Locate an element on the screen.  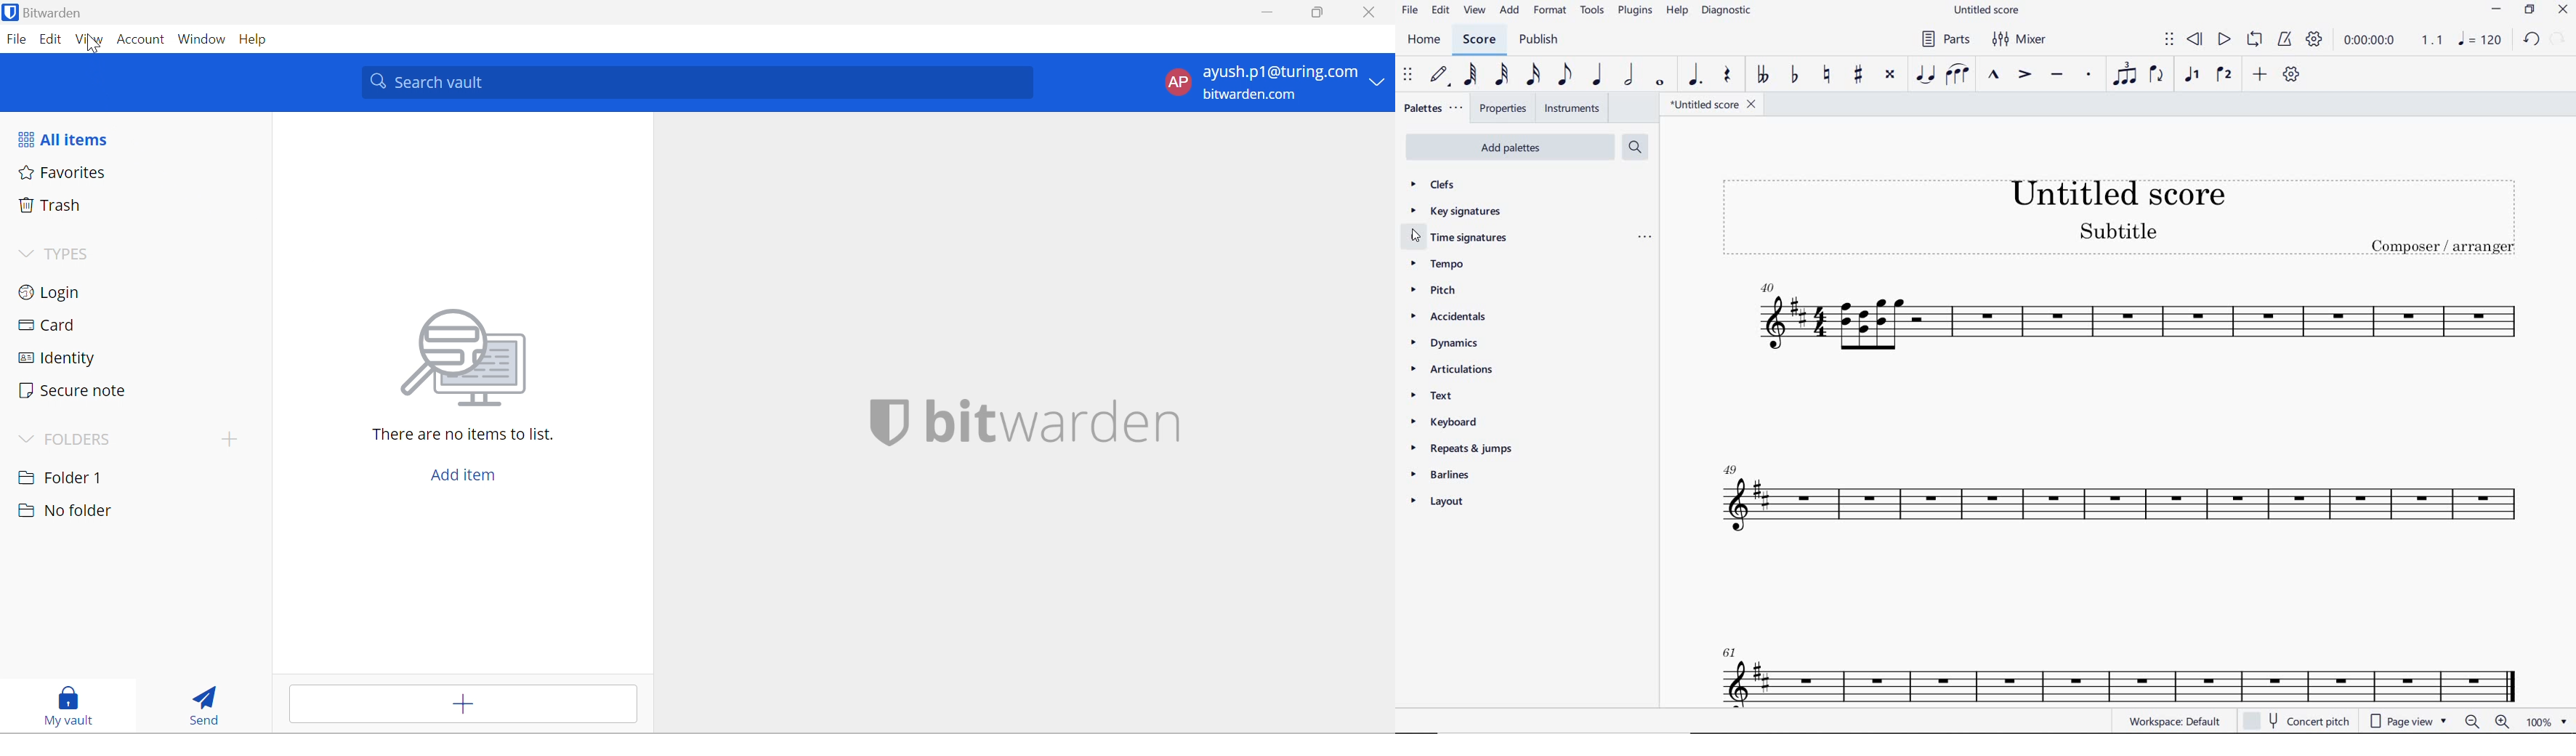
PAGE VIEW is located at coordinates (2406, 722).